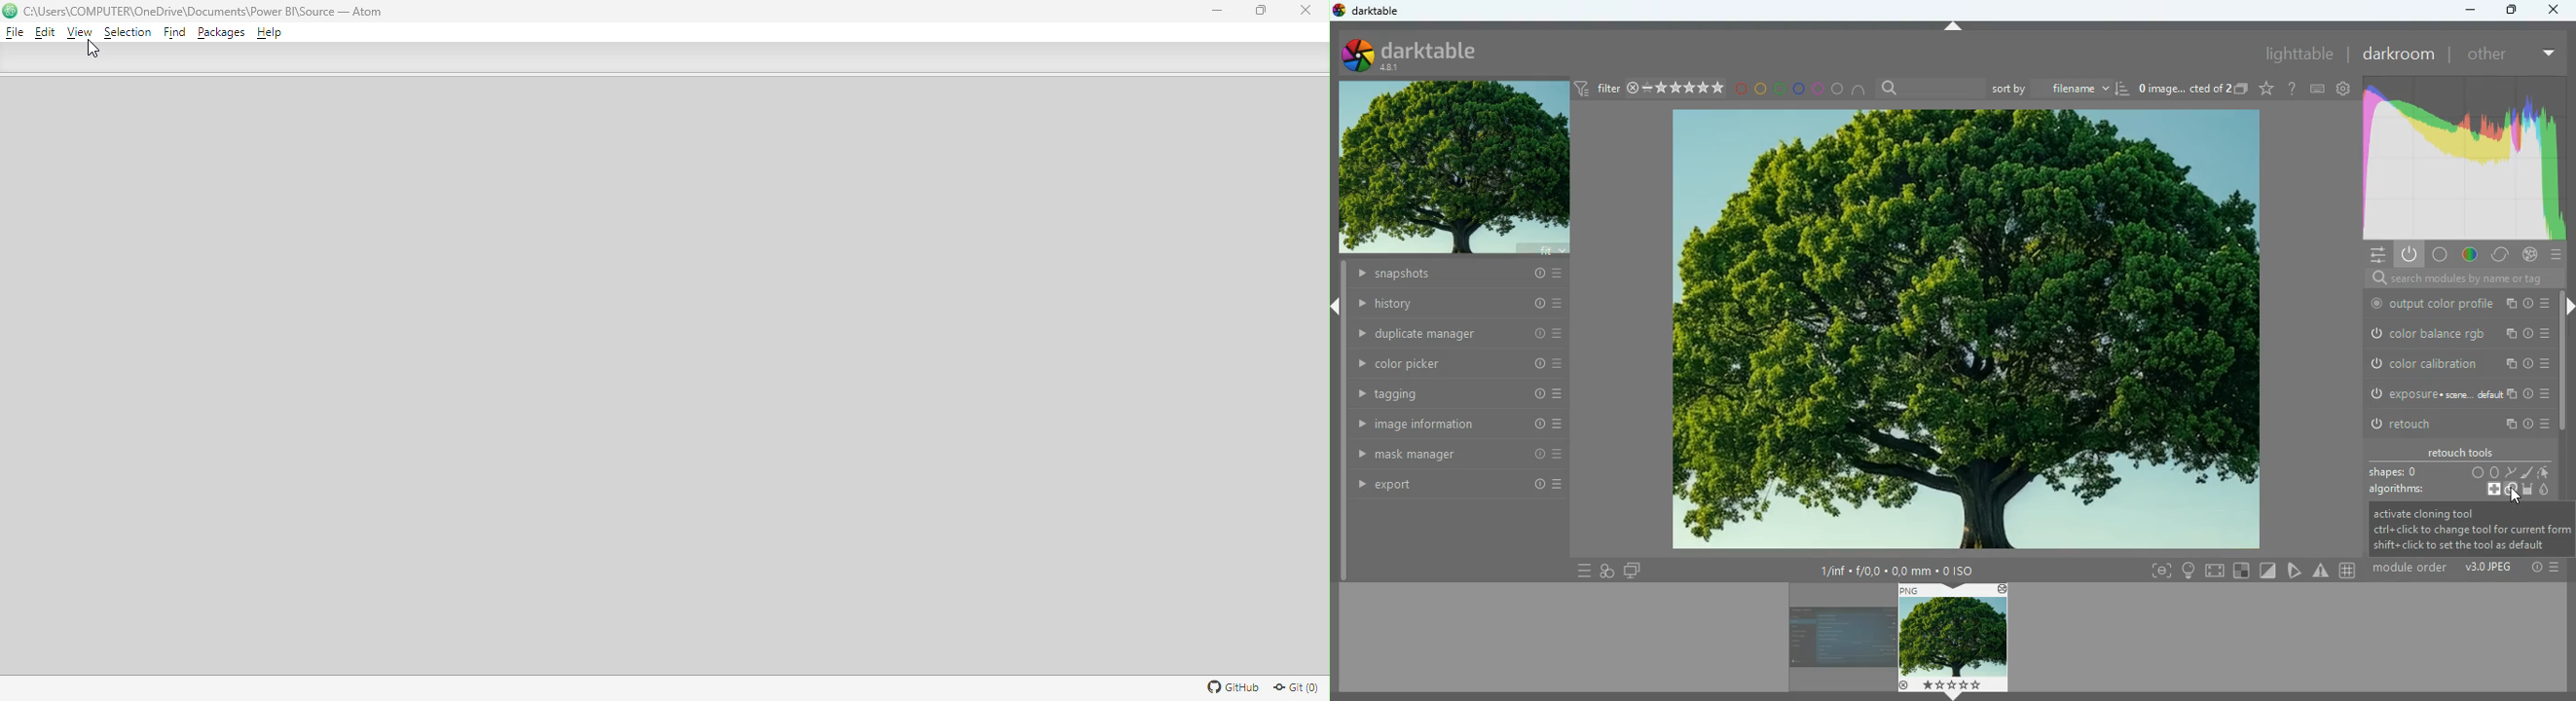 Image resolution: width=2576 pixels, height=728 pixels. Describe the element at coordinates (2292, 89) in the screenshot. I see `help` at that location.